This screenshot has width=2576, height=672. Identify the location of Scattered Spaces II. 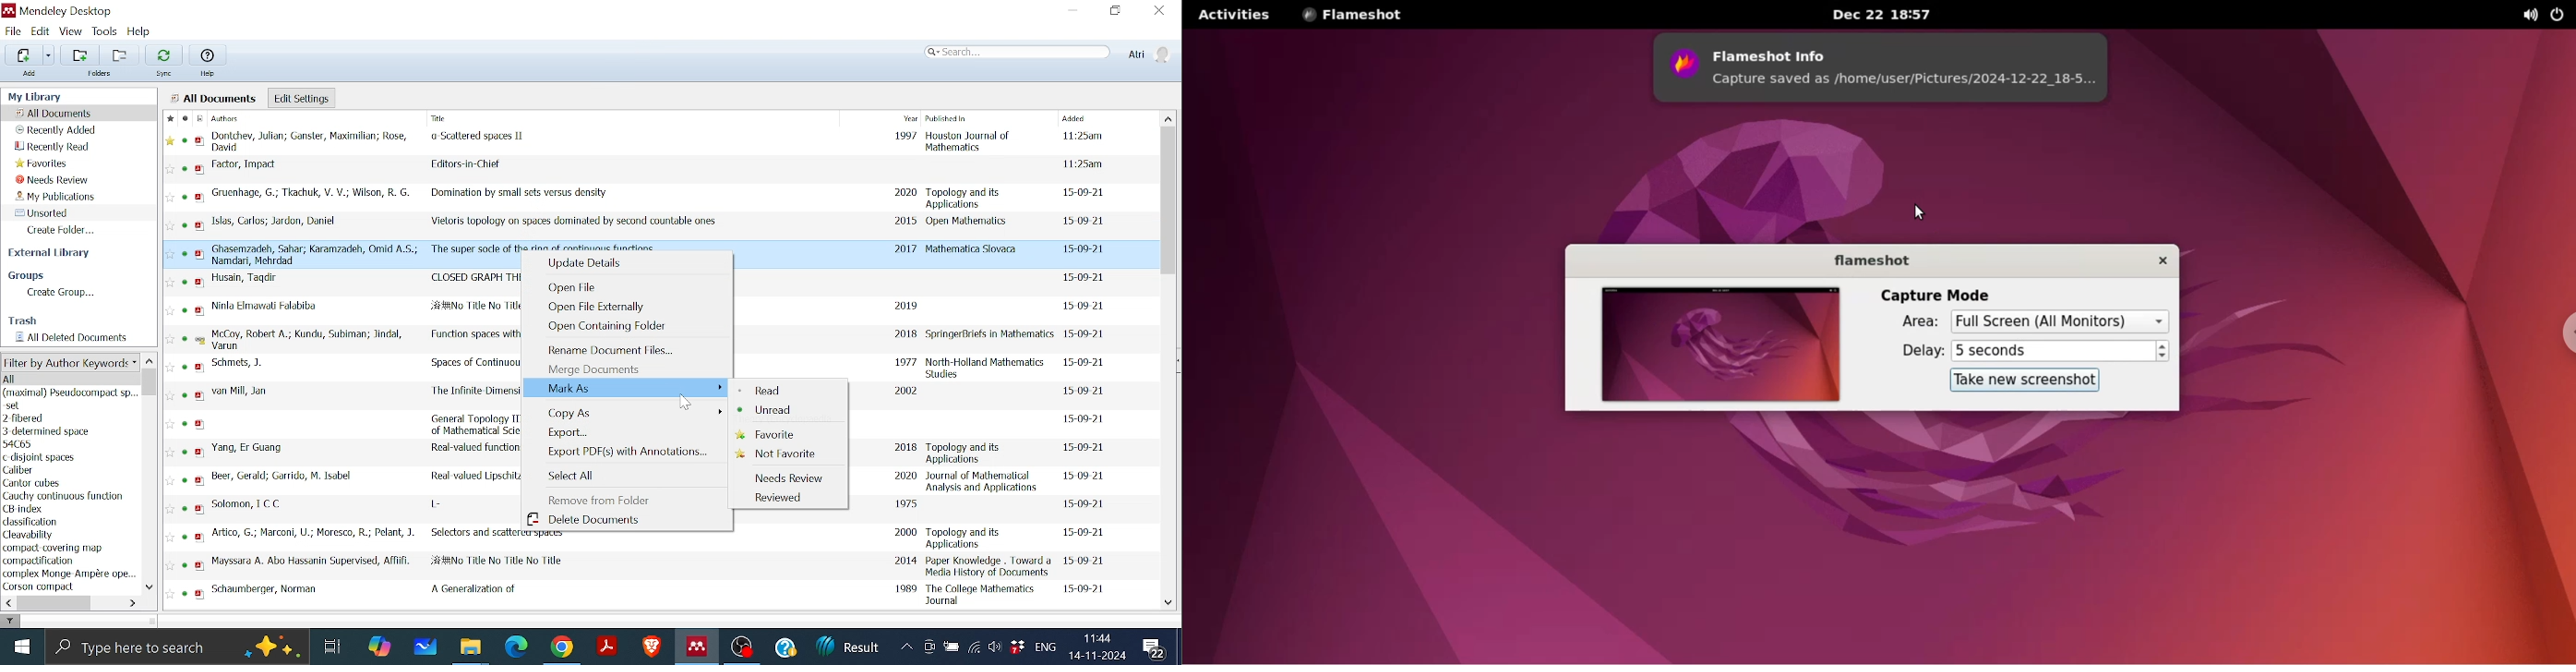
(652, 141).